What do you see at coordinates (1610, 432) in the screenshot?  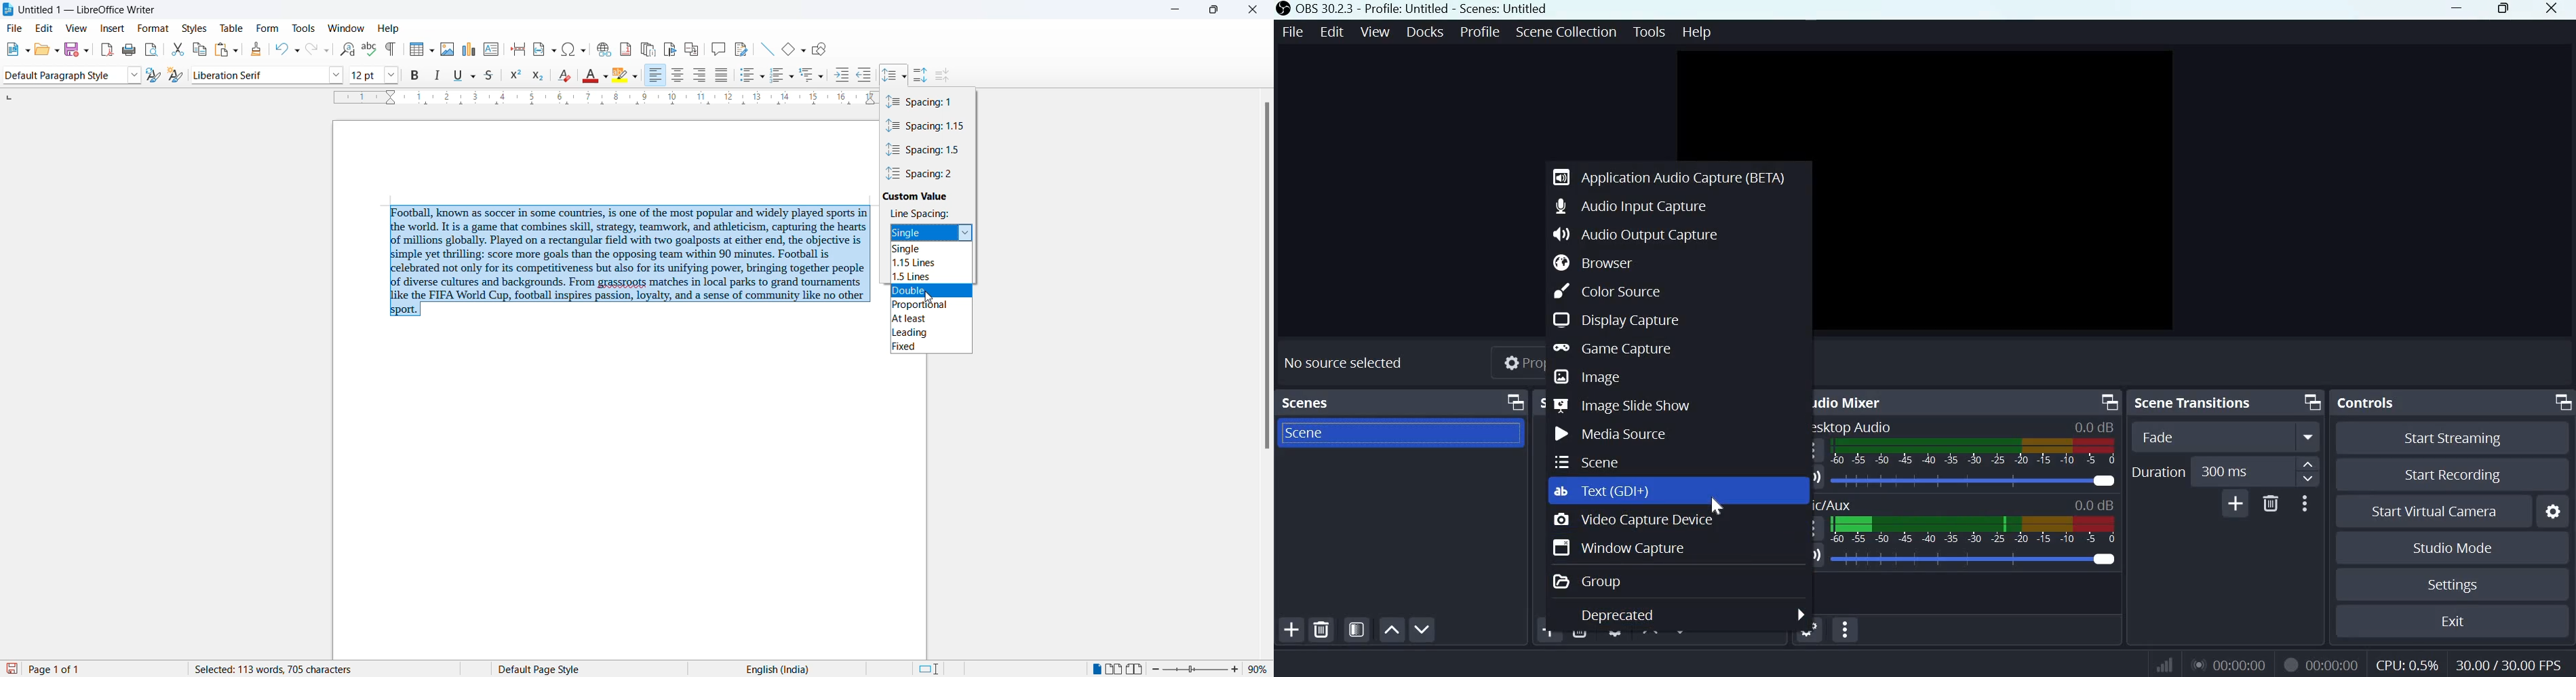 I see `Media source` at bounding box center [1610, 432].